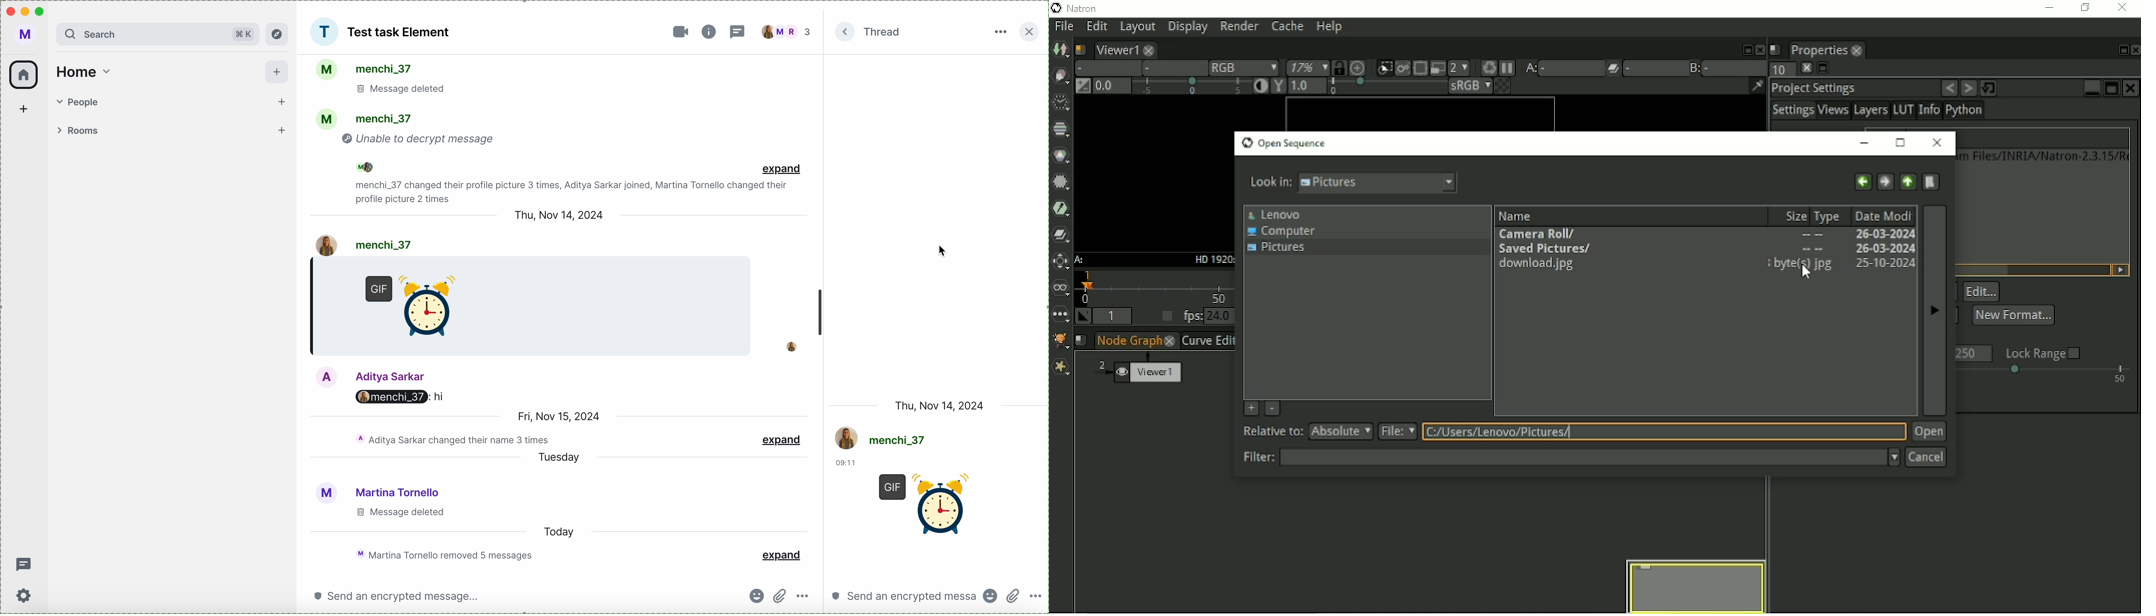 The width and height of the screenshot is (2156, 616). Describe the element at coordinates (27, 36) in the screenshot. I see `user profile` at that location.